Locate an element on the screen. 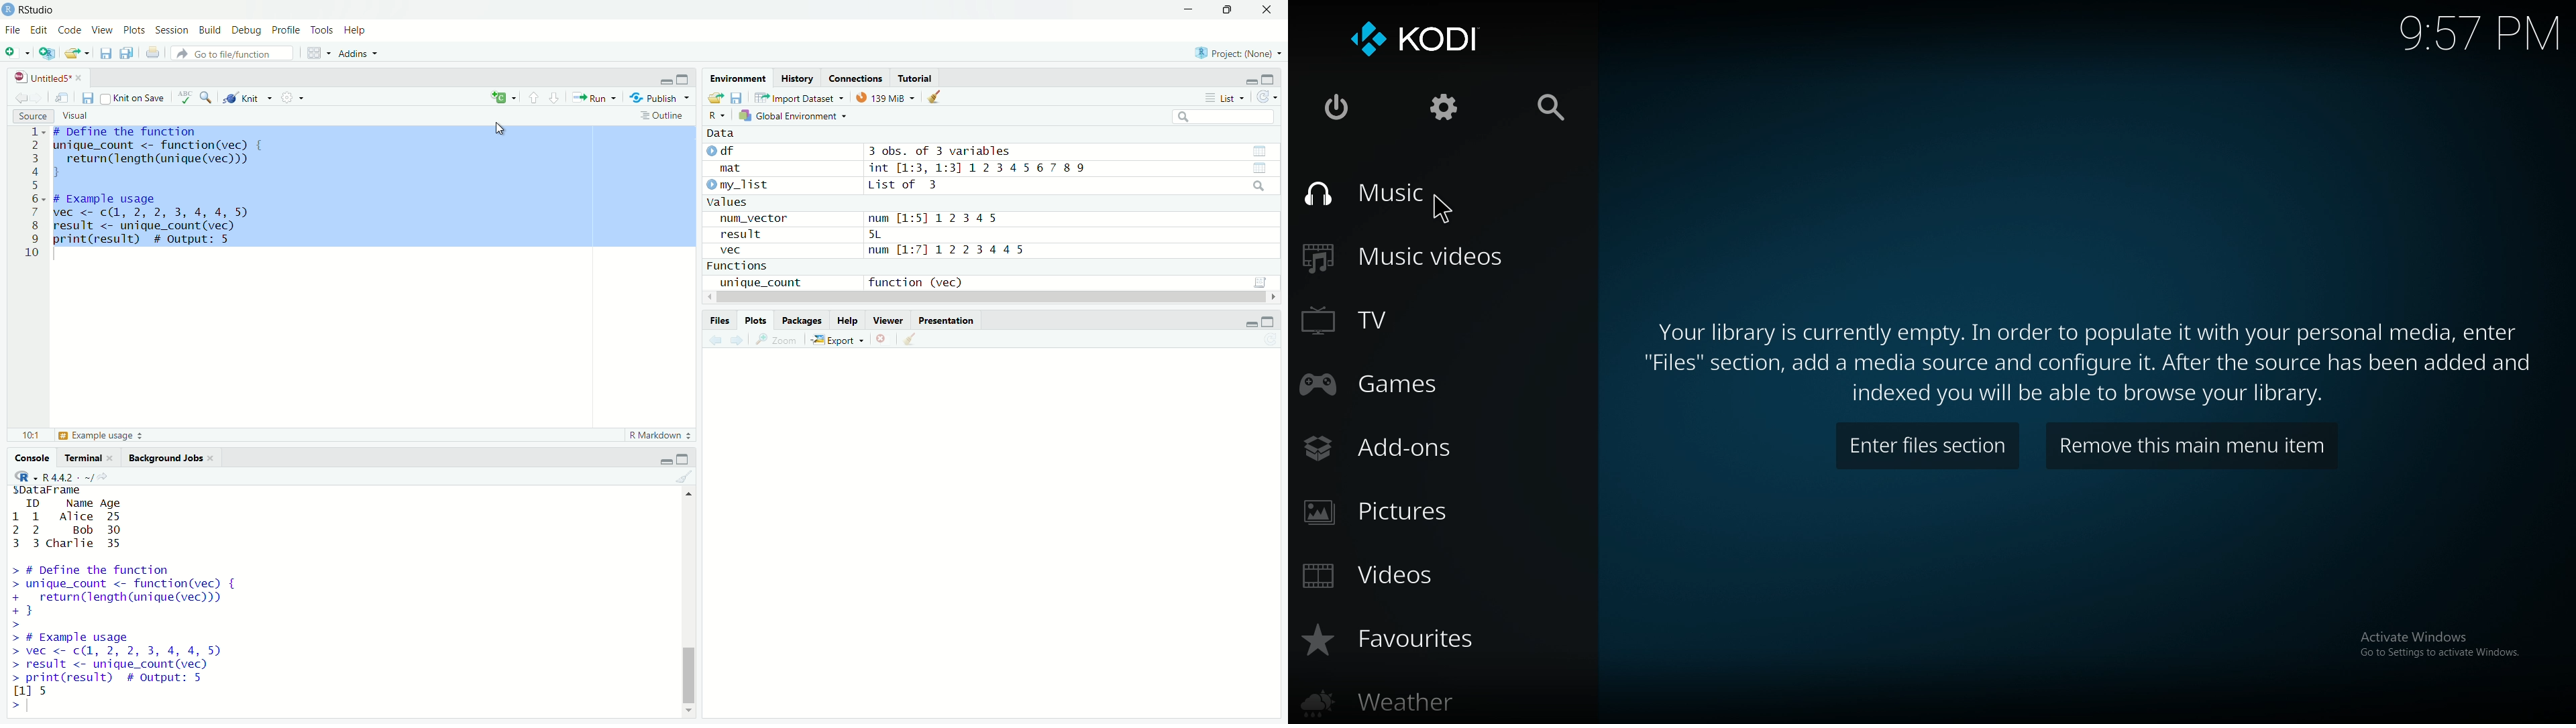 This screenshot has width=2576, height=728. previous section is located at coordinates (533, 99).